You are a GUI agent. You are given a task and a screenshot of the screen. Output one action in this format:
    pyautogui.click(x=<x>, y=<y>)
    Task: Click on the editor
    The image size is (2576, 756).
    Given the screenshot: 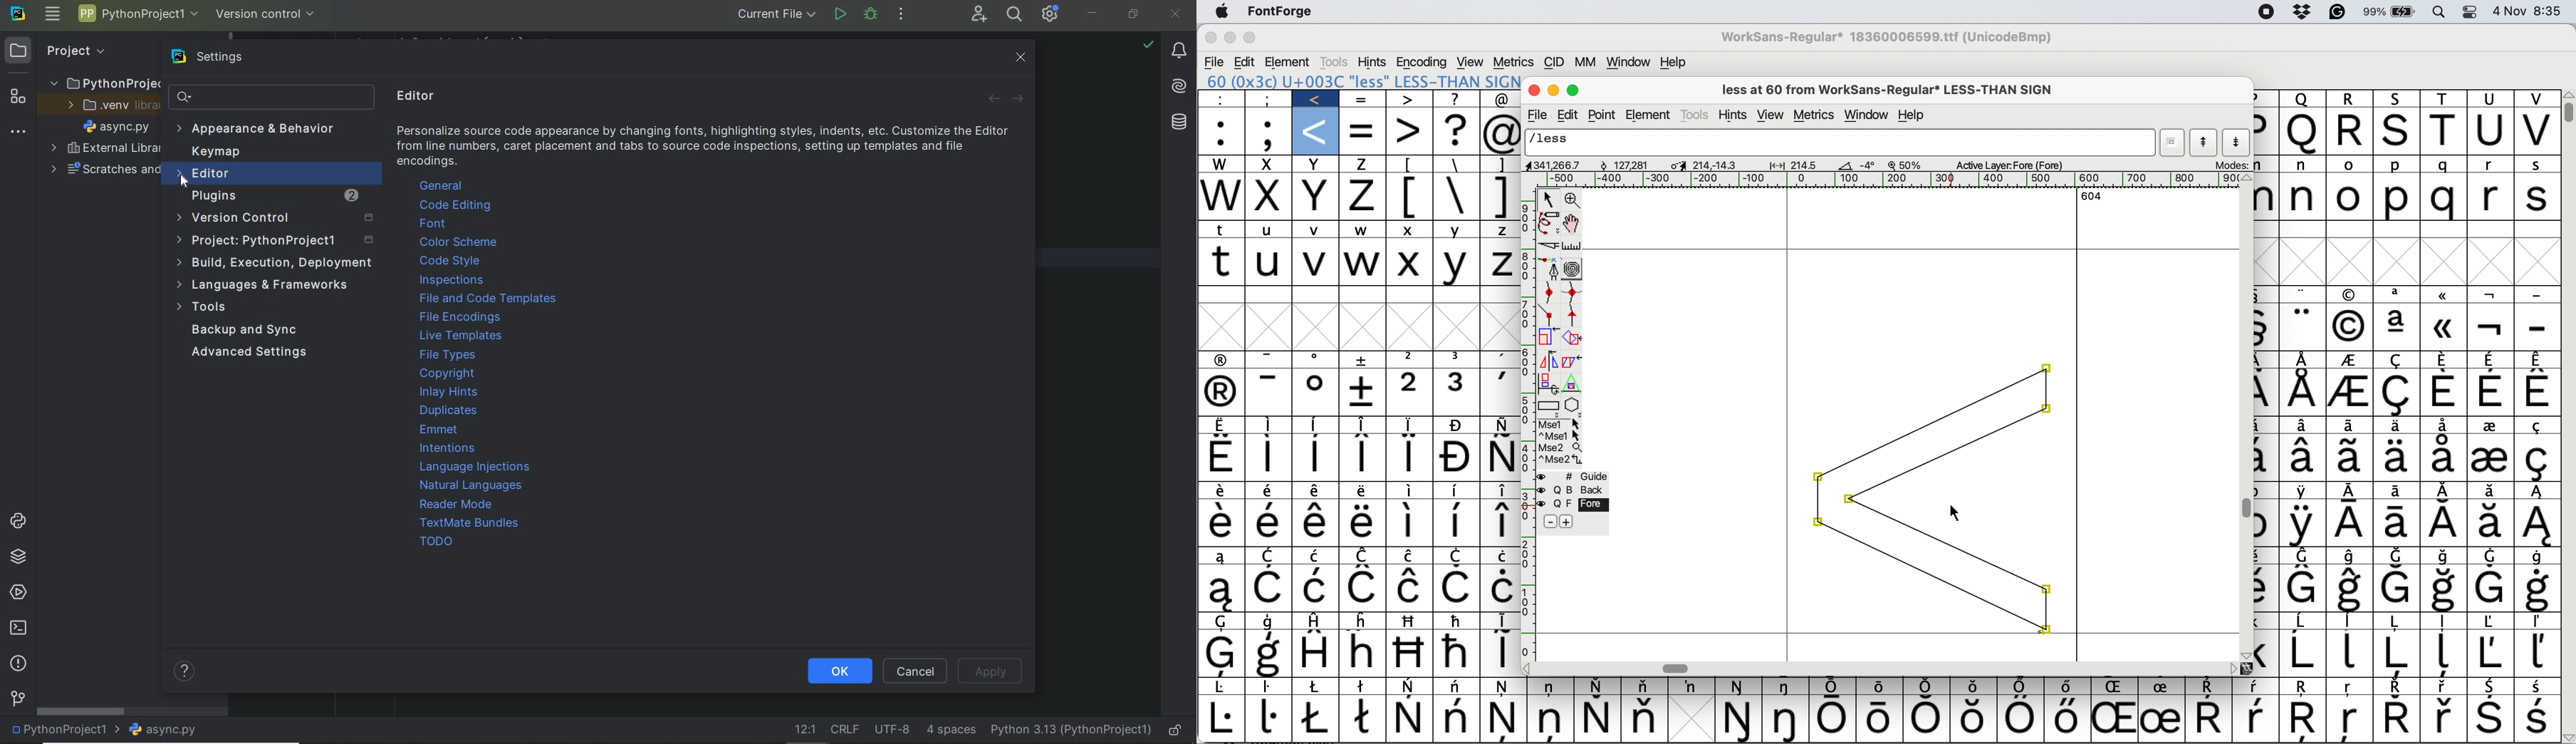 What is the action you would take?
    pyautogui.click(x=419, y=96)
    